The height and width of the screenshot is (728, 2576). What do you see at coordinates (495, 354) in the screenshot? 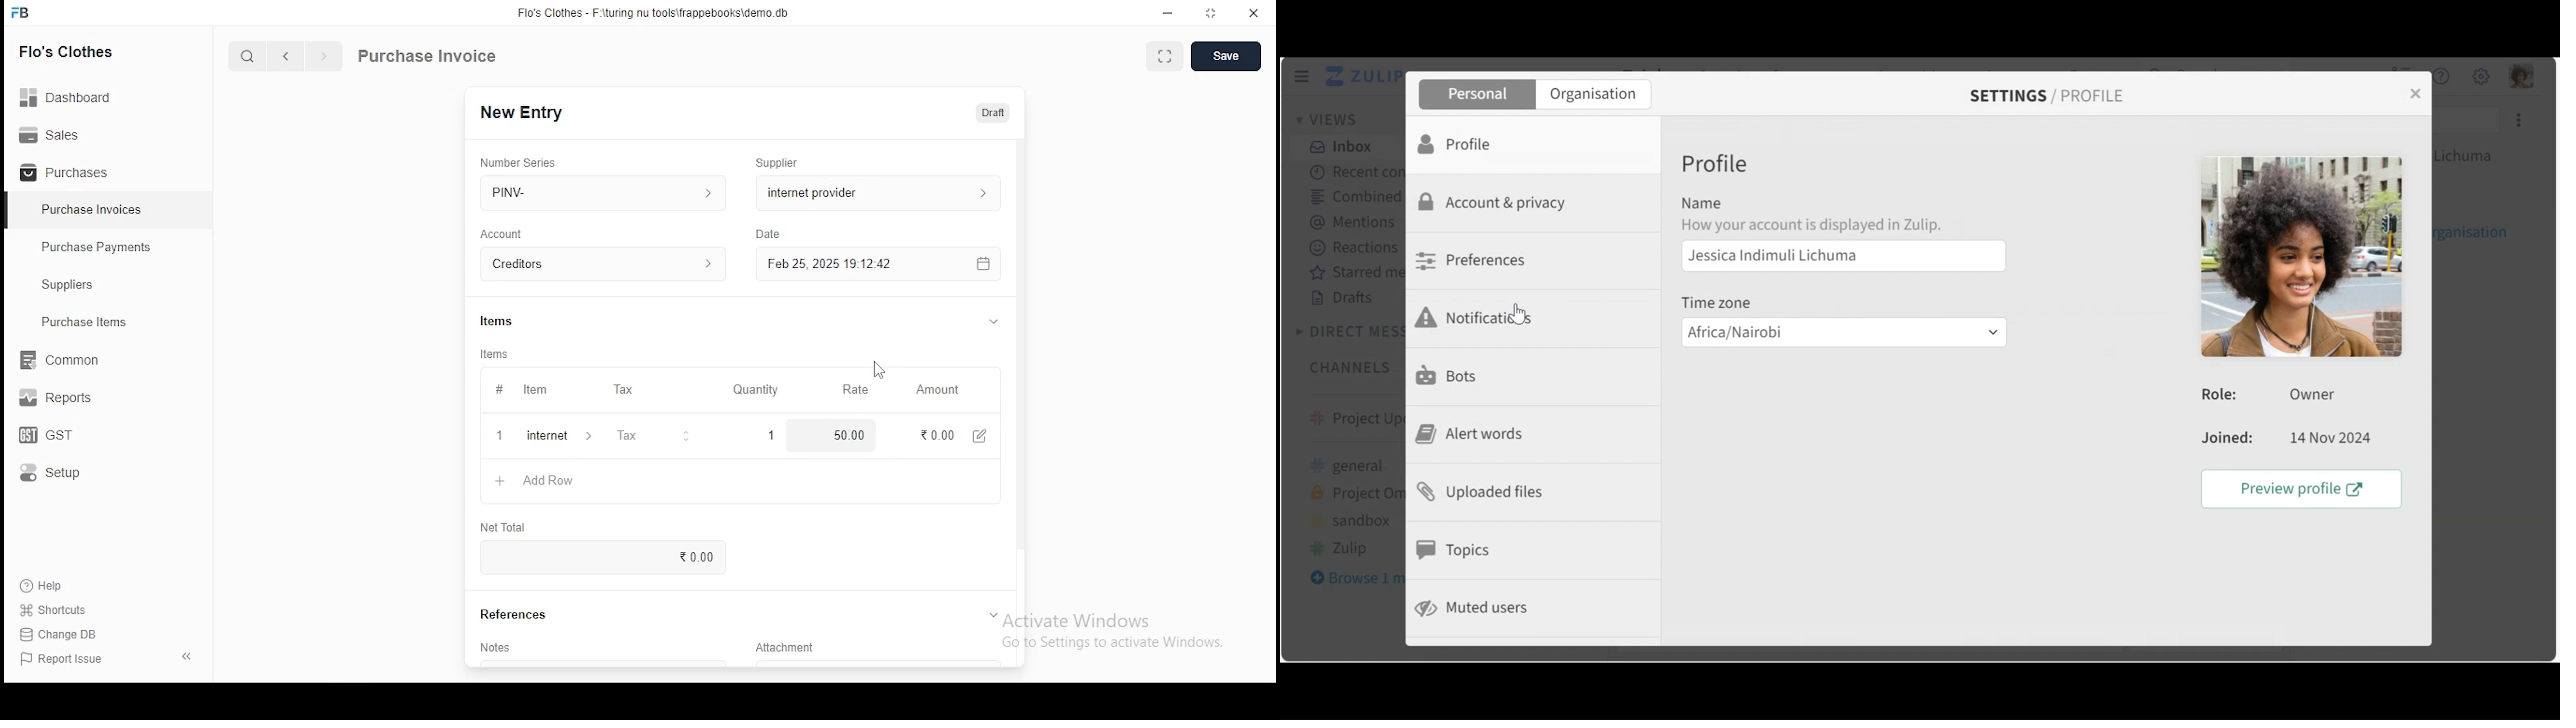
I see `Items` at bounding box center [495, 354].